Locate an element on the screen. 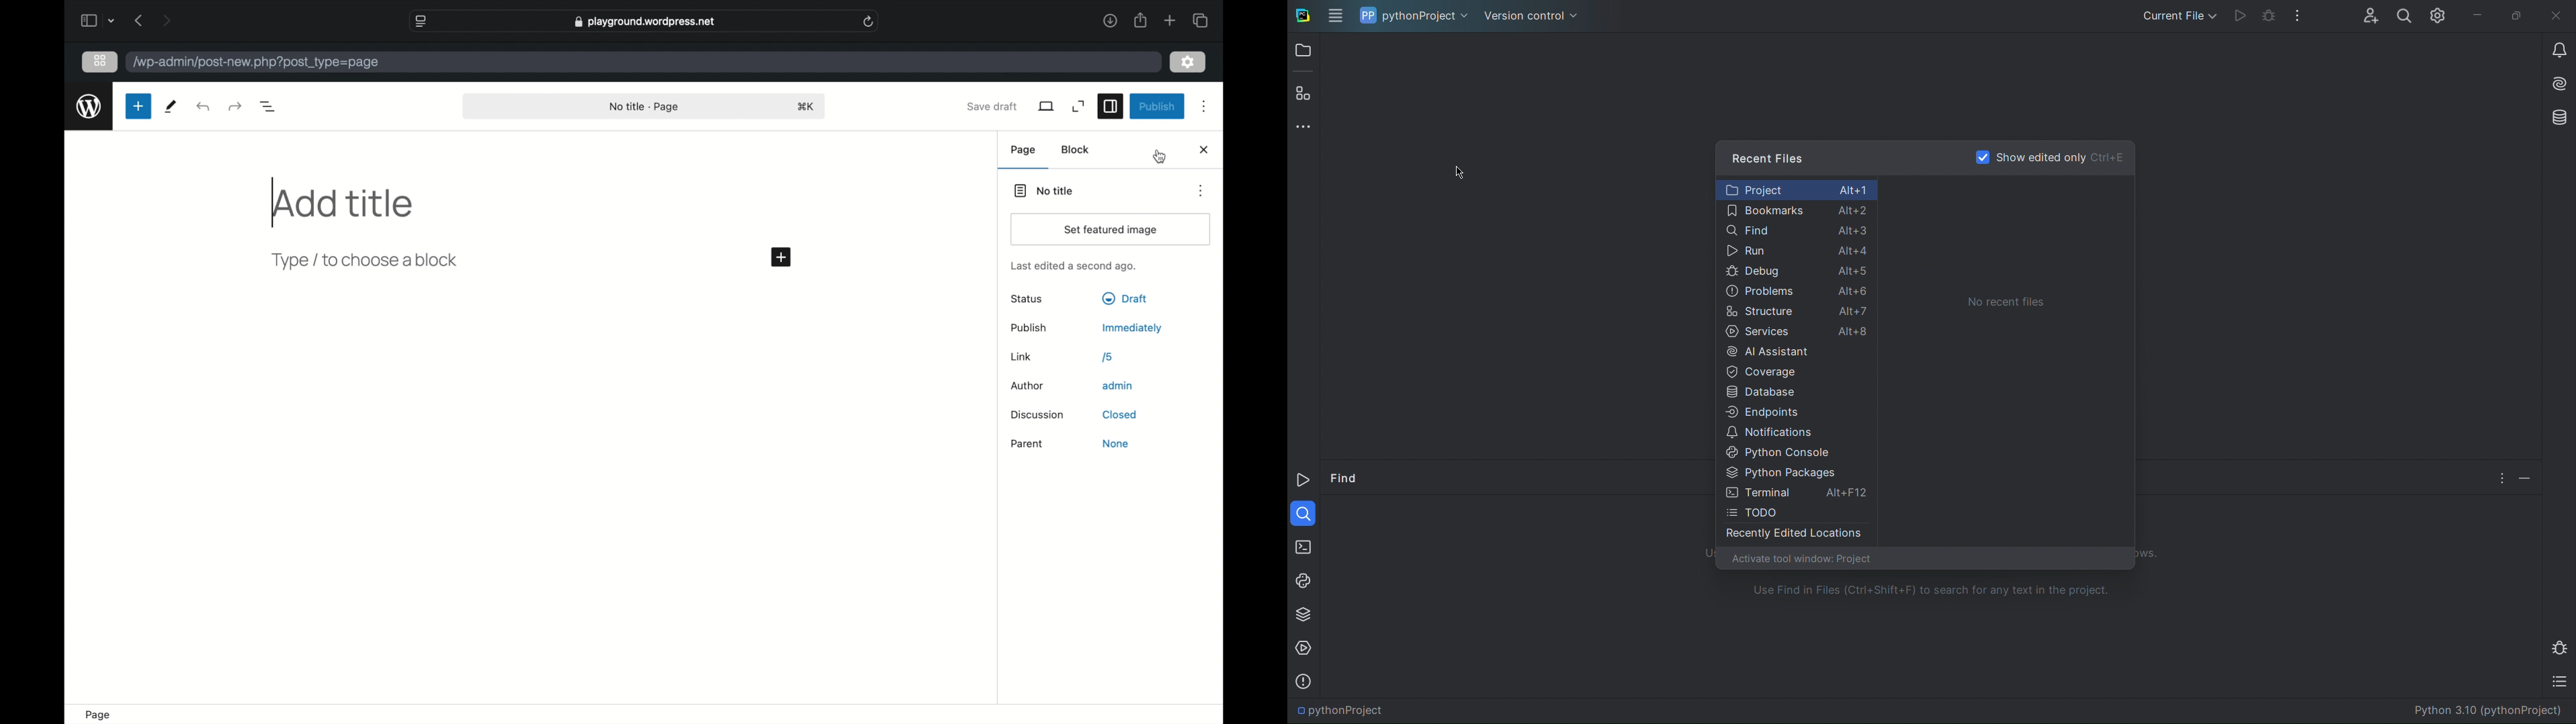 Image resolution: width=2576 pixels, height=728 pixels. cursor is located at coordinates (1161, 158).